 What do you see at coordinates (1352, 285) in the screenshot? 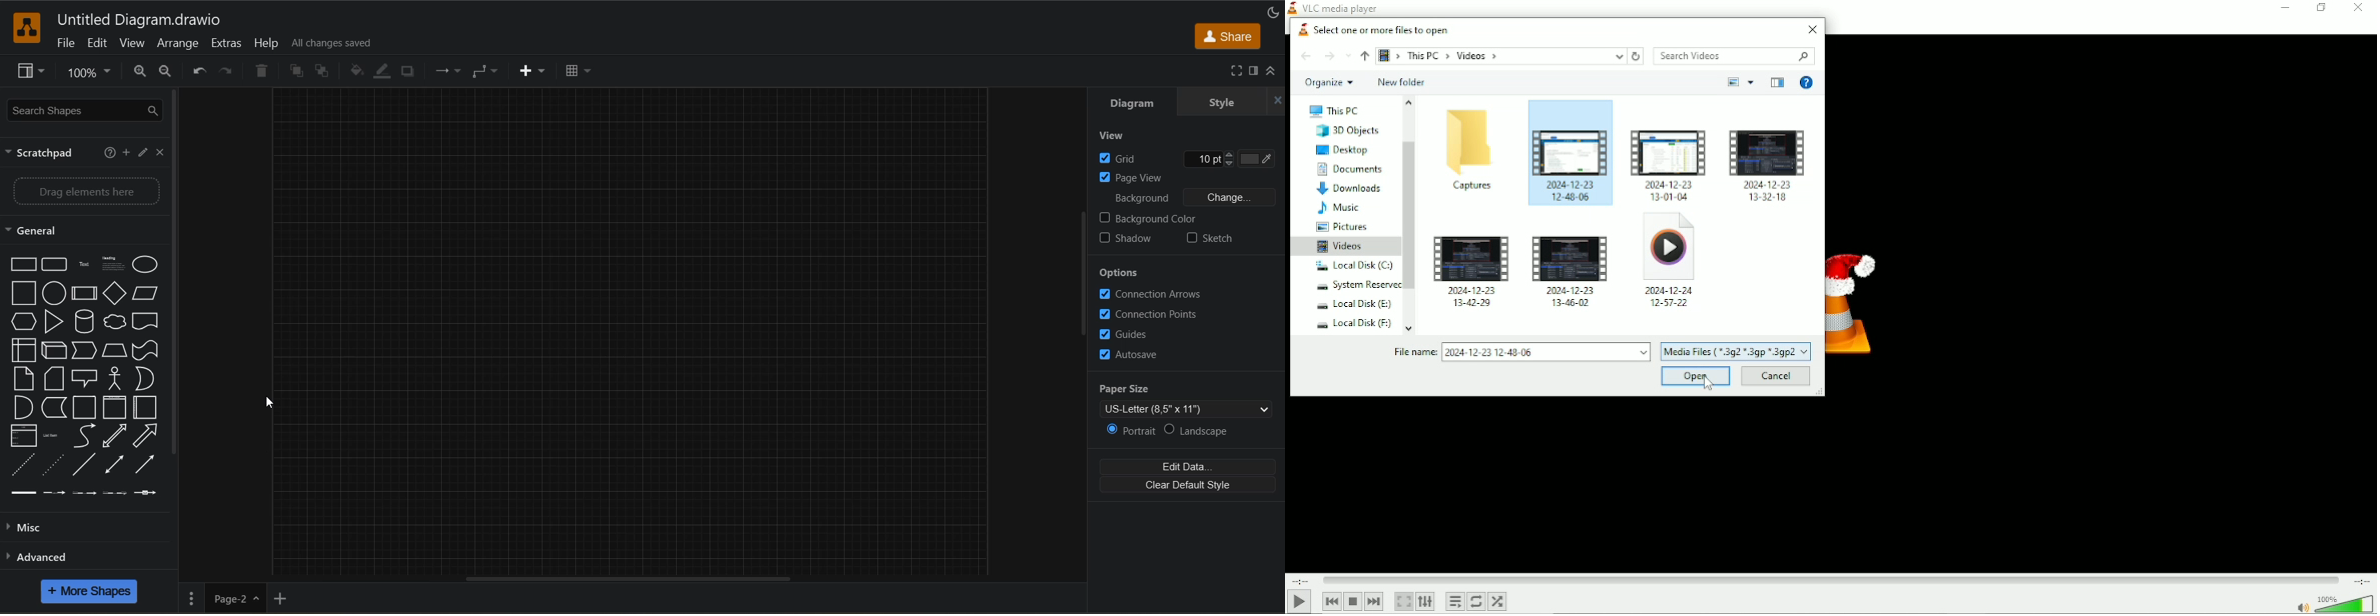
I see `System reserved` at bounding box center [1352, 285].